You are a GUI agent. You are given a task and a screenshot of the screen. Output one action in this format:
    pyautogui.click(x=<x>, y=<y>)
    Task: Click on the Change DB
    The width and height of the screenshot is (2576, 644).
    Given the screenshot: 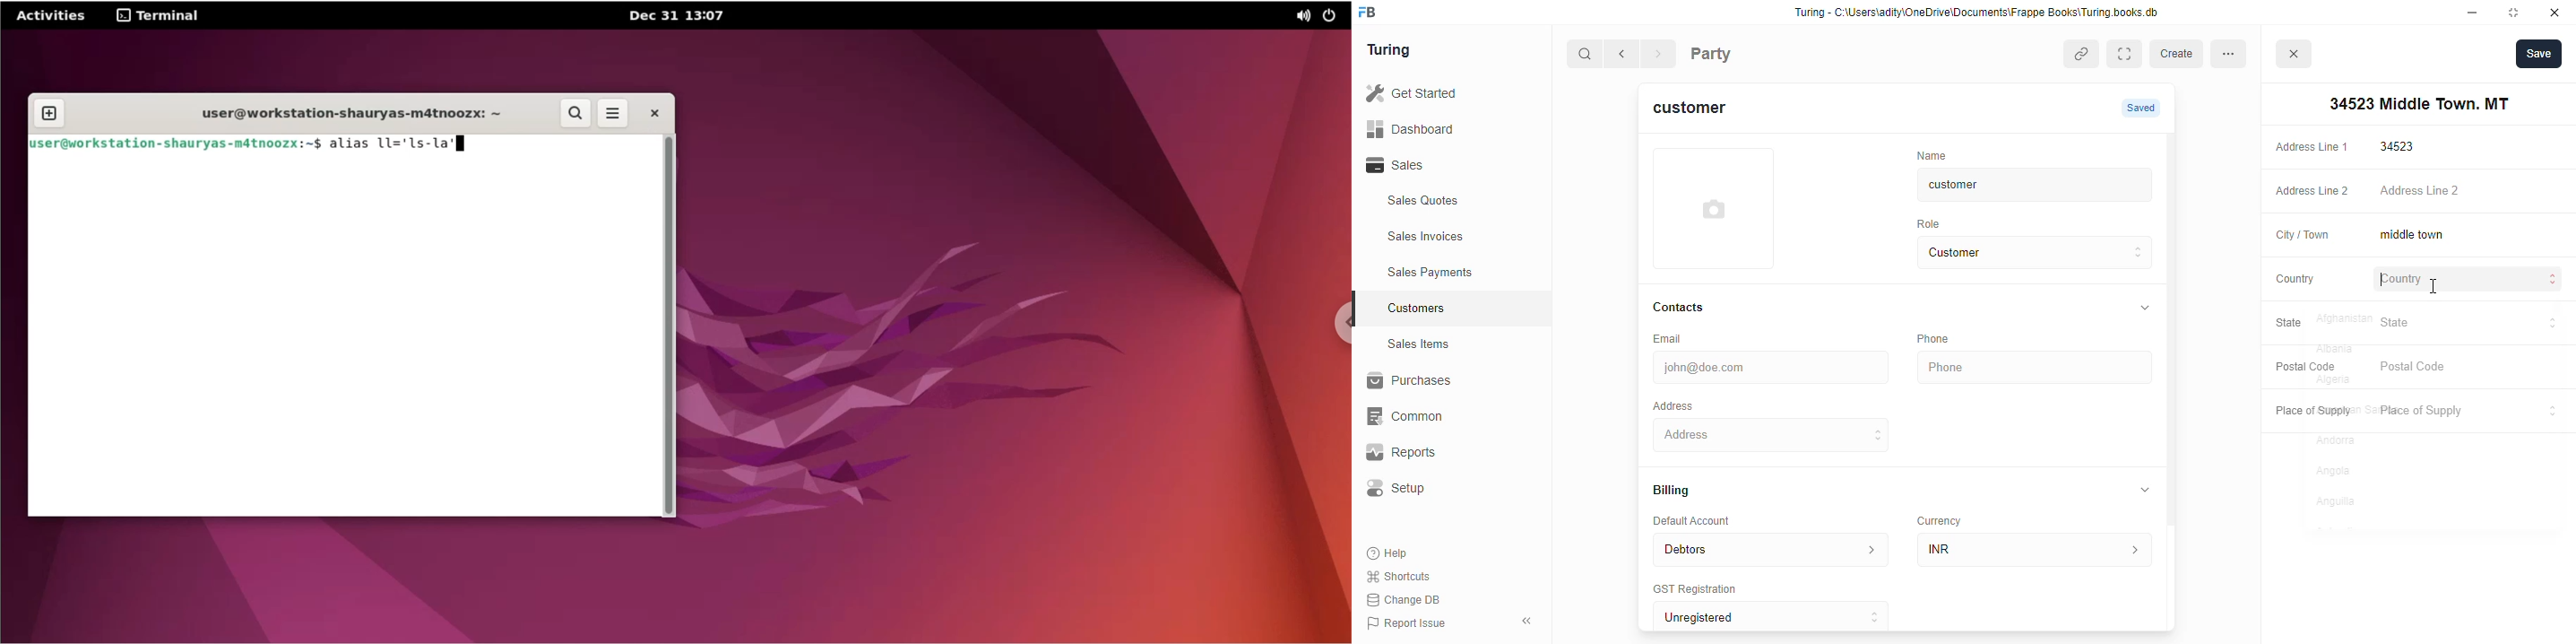 What is the action you would take?
    pyautogui.click(x=1407, y=599)
    